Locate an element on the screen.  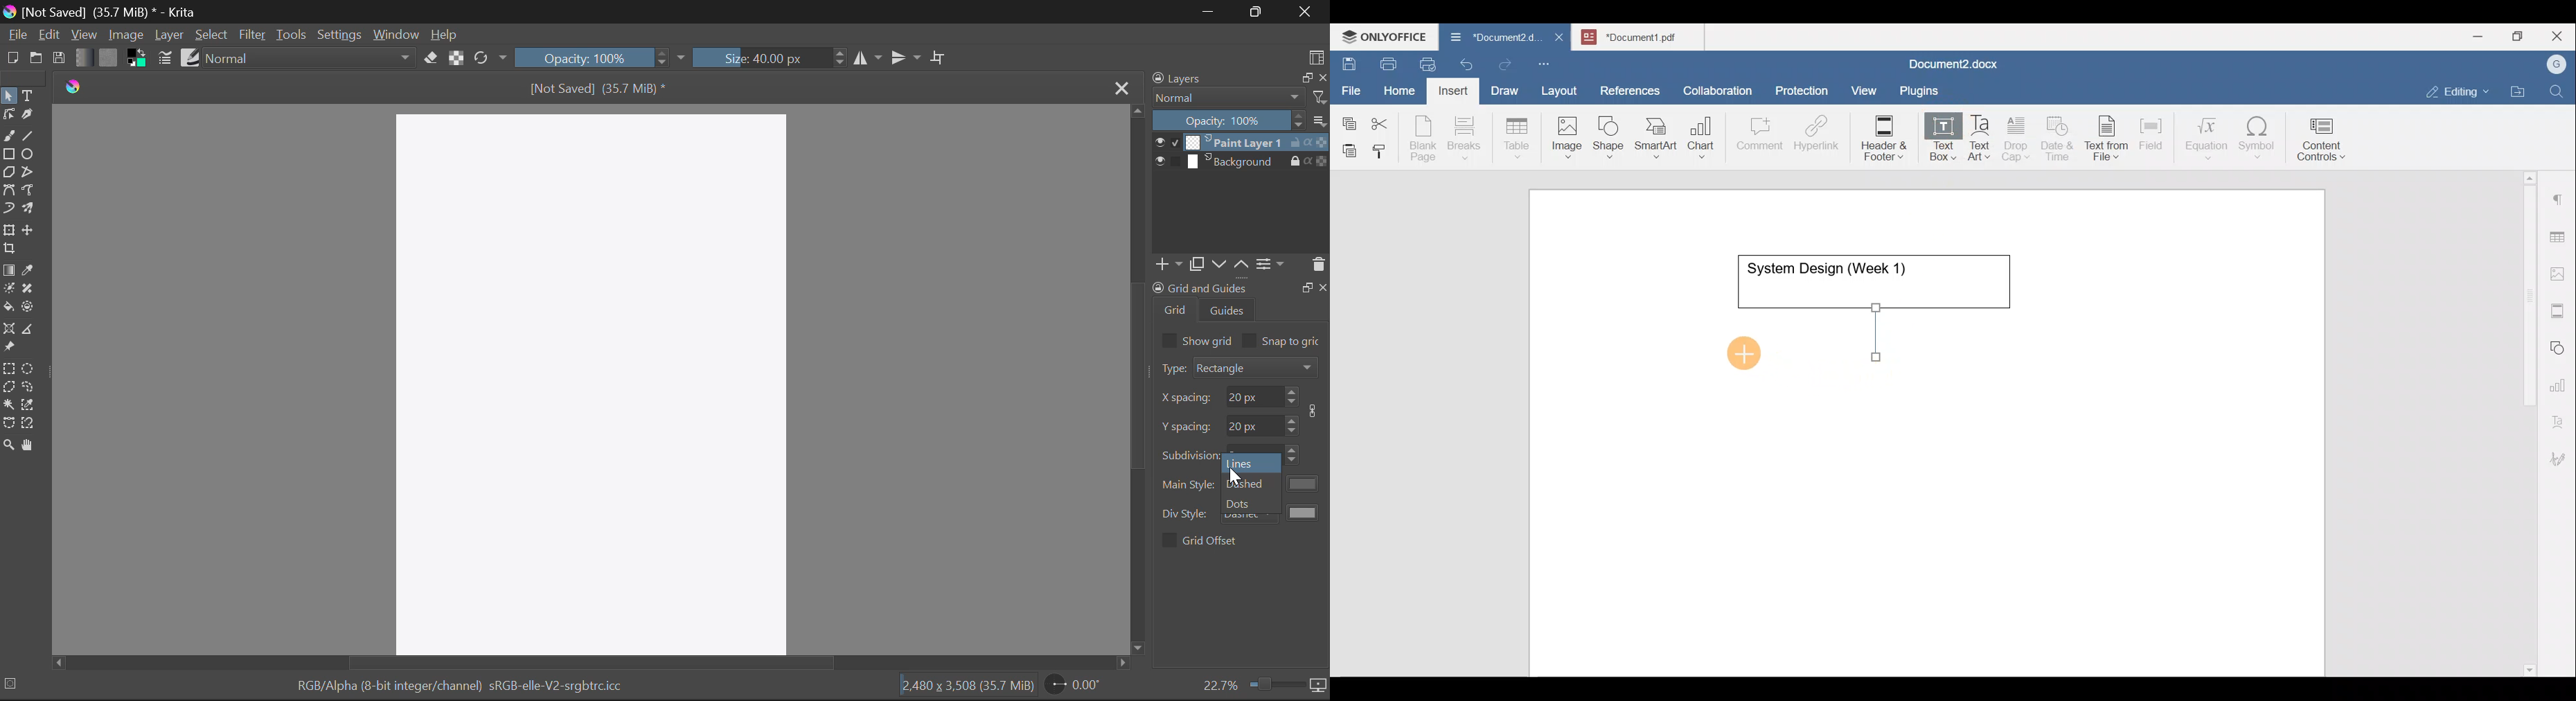
Edit Shapes is located at coordinates (8, 116).